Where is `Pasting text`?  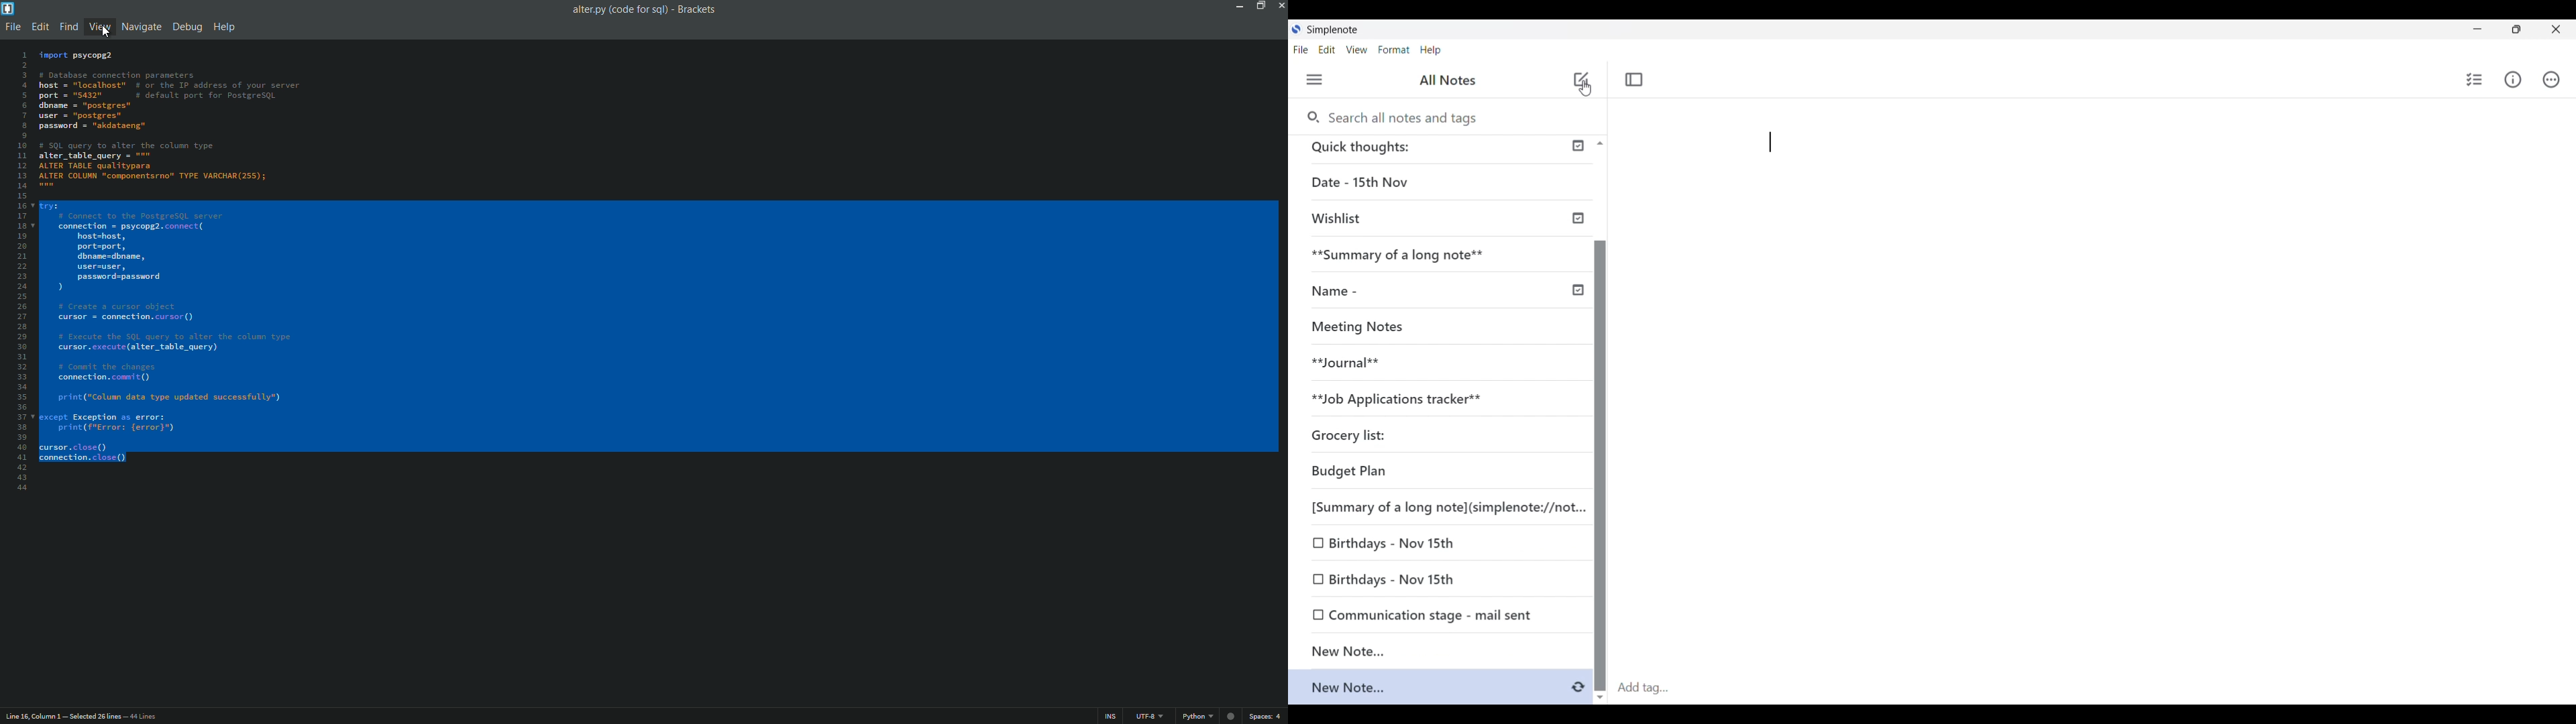
Pasting text is located at coordinates (1770, 142).